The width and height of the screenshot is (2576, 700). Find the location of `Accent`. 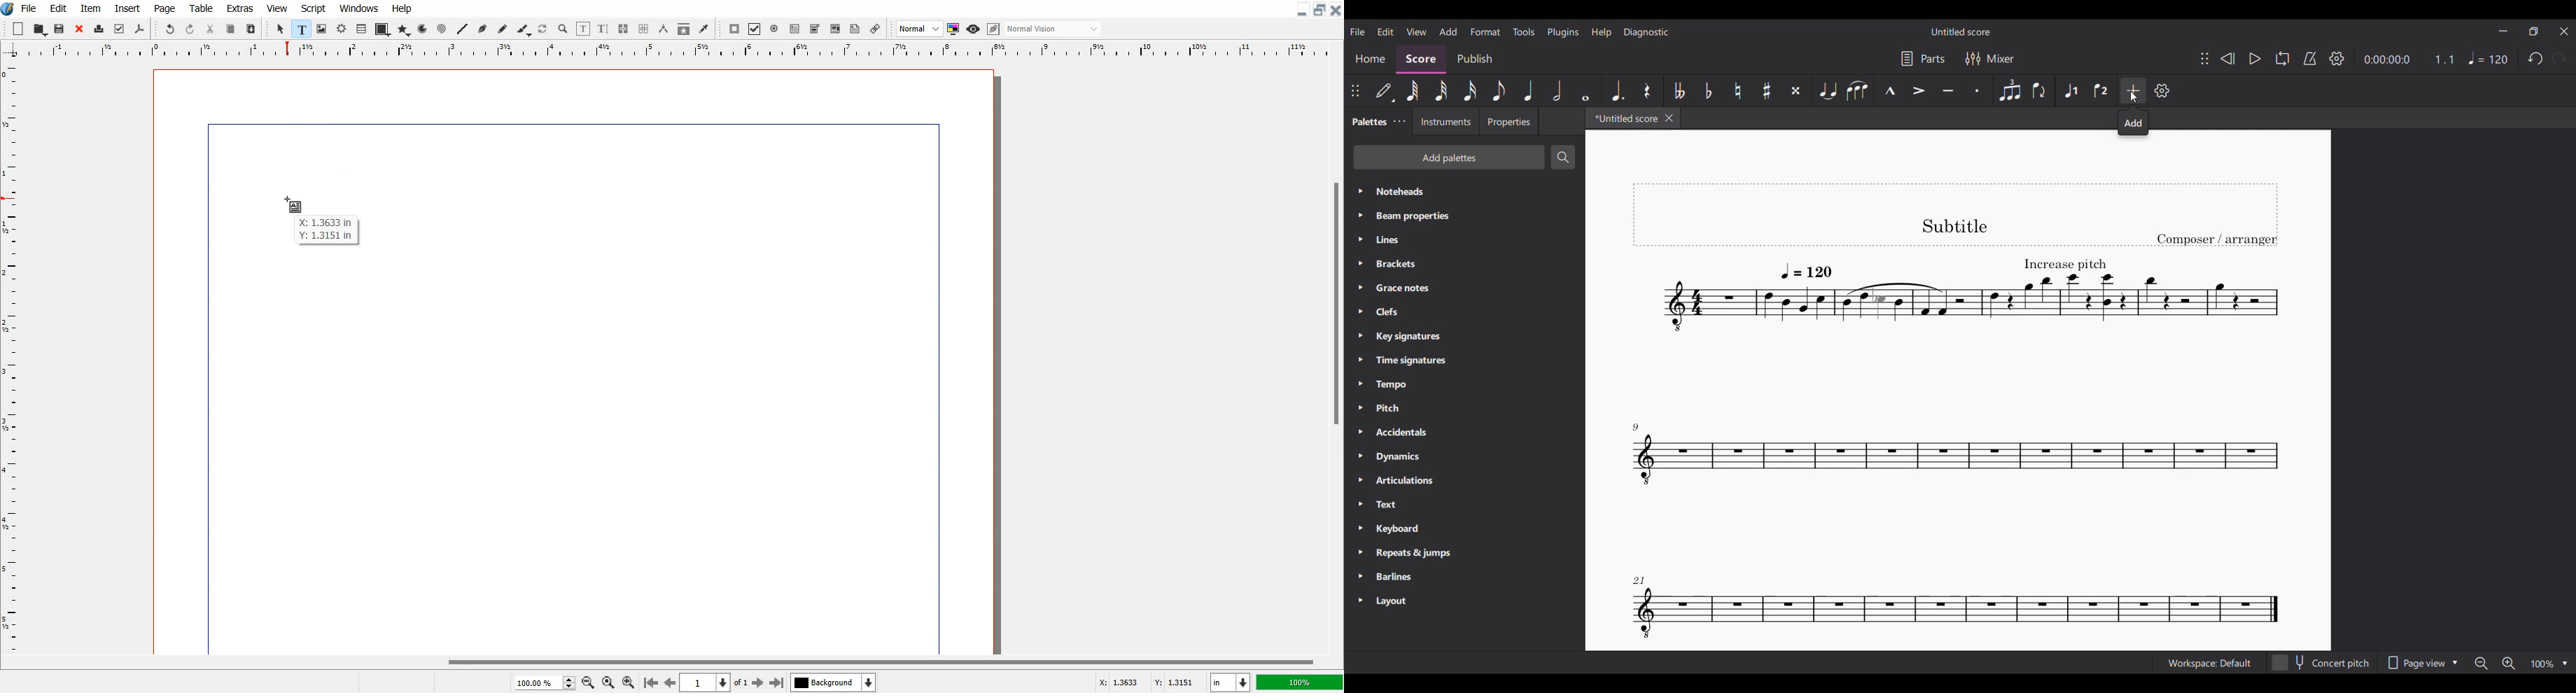

Accent is located at coordinates (1918, 90).